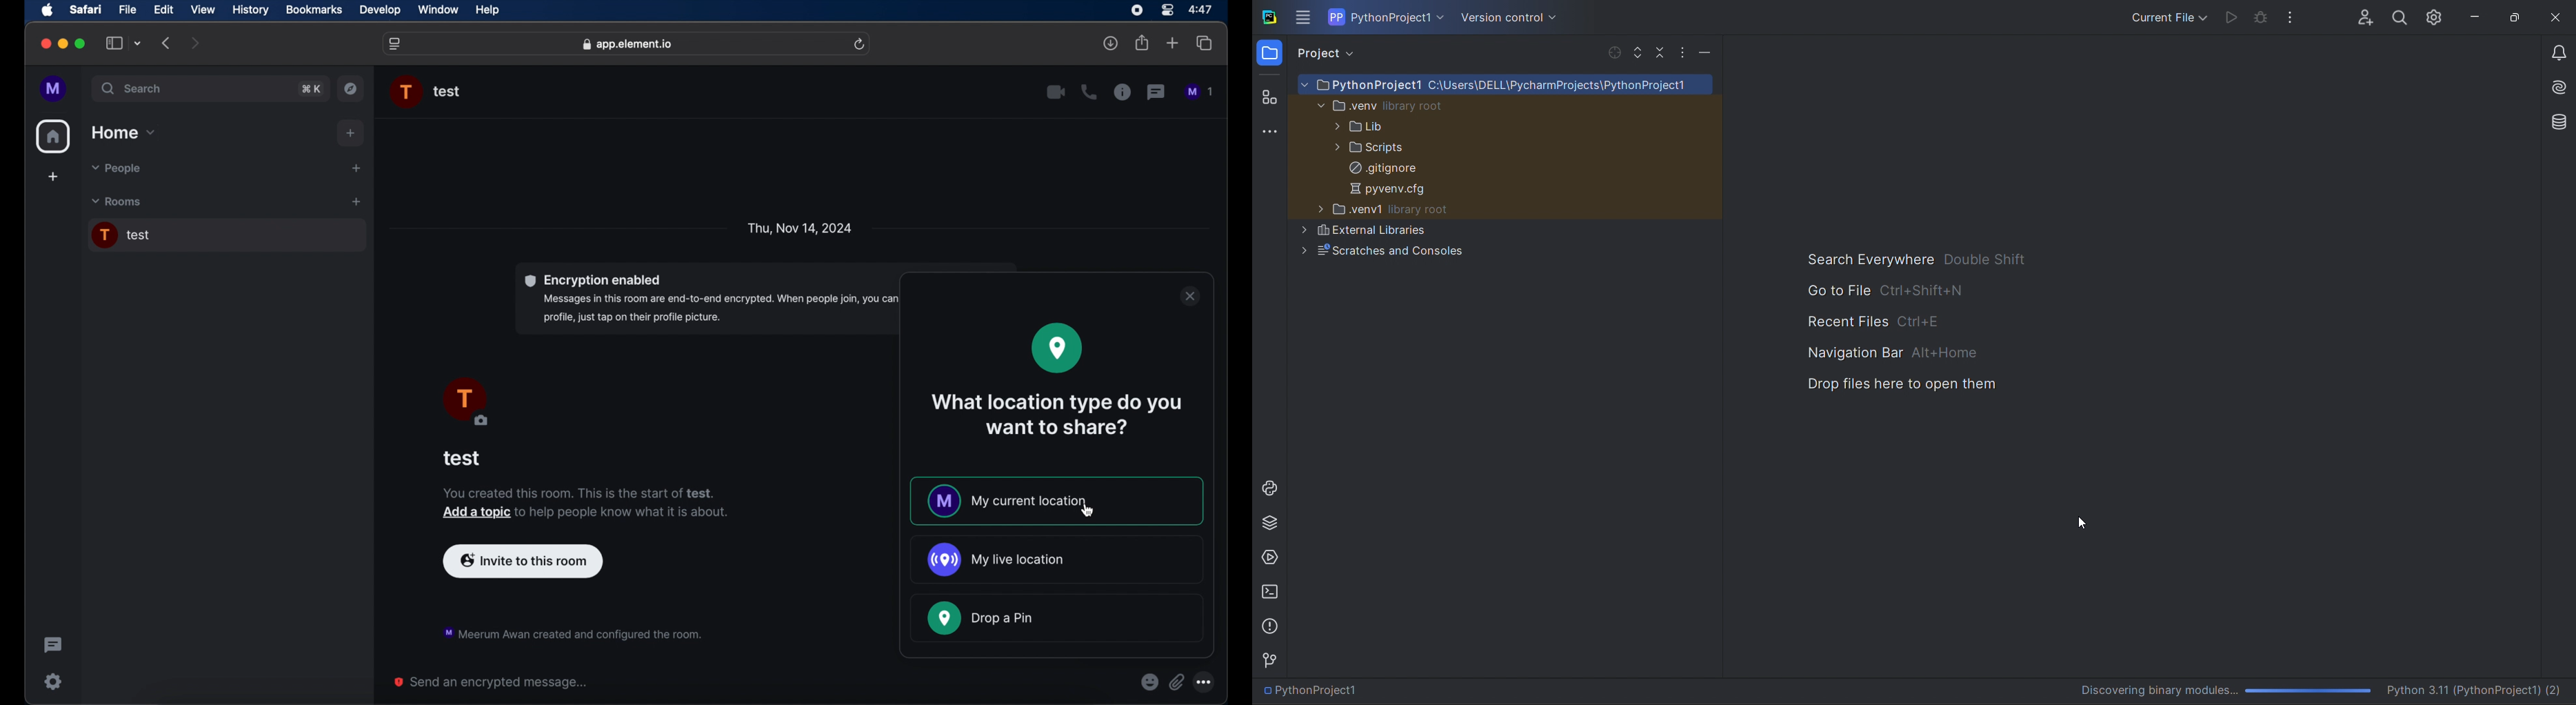 The width and height of the screenshot is (2576, 728). What do you see at coordinates (1505, 131) in the screenshot?
I see `file tree` at bounding box center [1505, 131].